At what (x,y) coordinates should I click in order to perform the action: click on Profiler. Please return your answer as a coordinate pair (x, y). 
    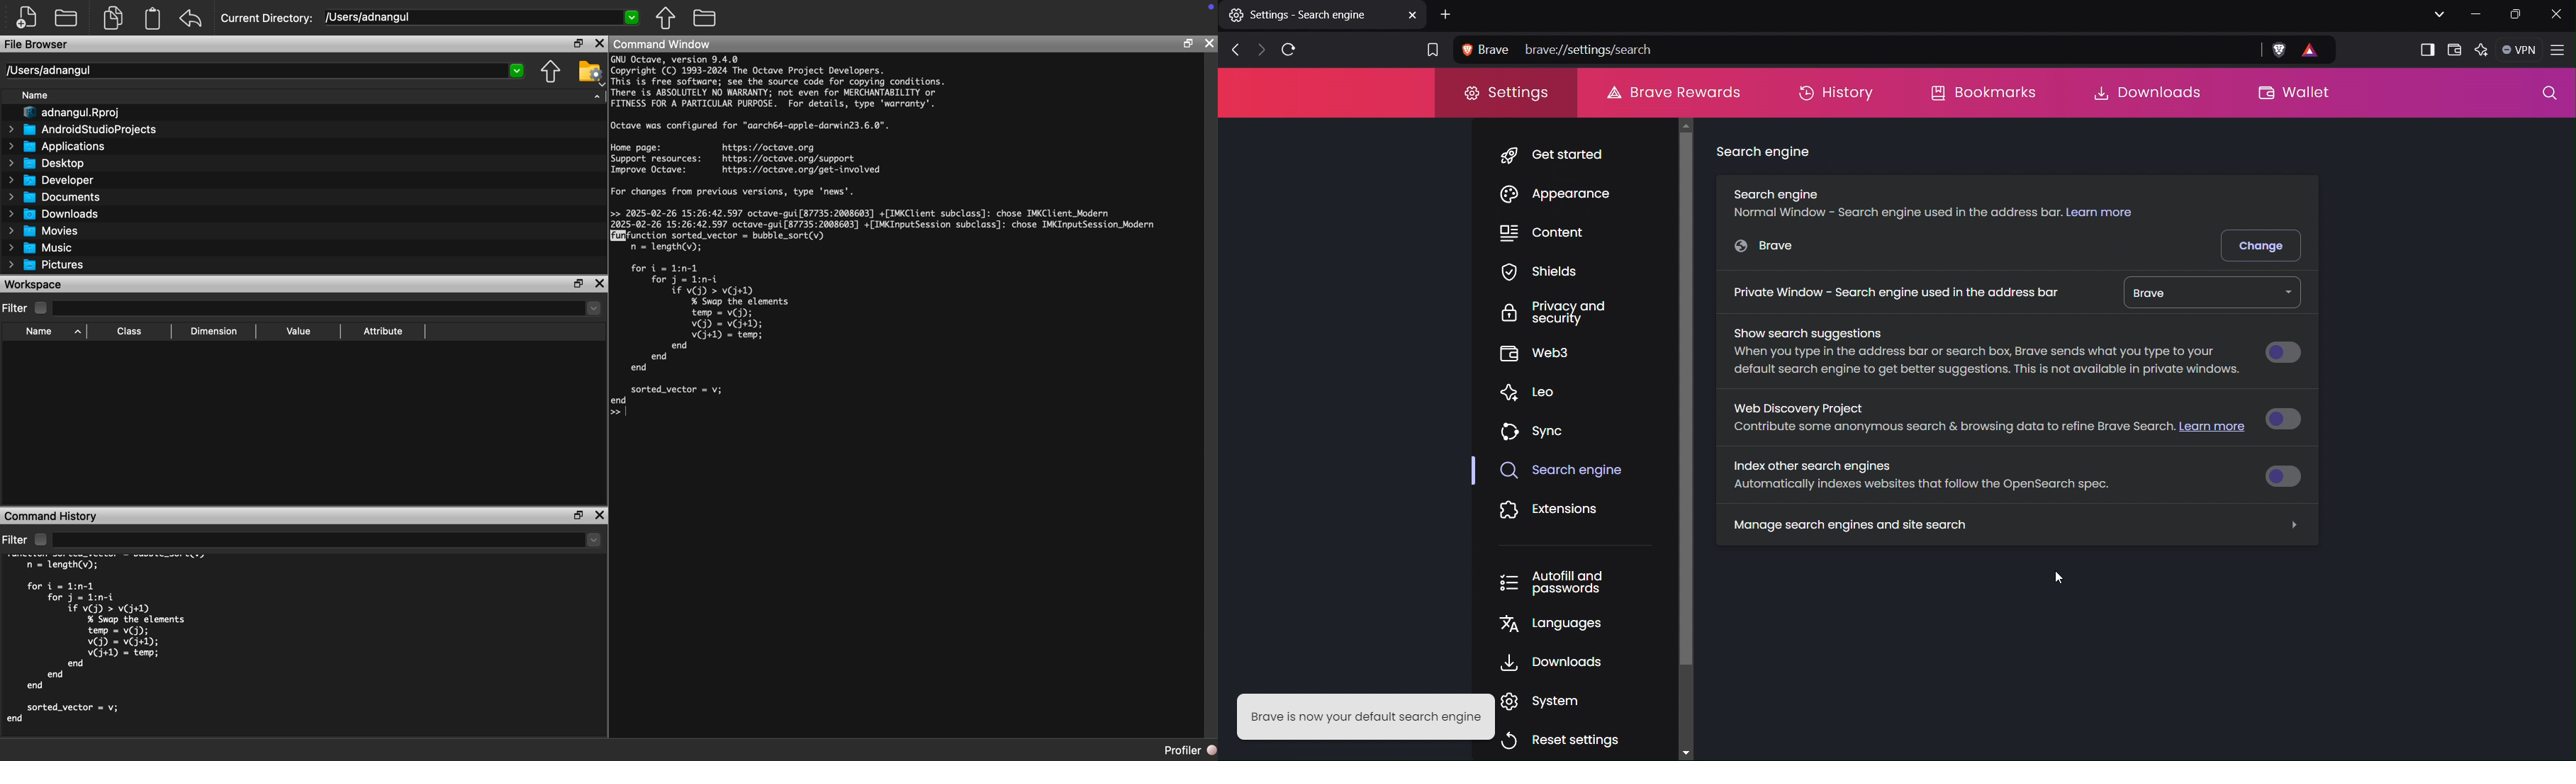
    Looking at the image, I should click on (1191, 751).